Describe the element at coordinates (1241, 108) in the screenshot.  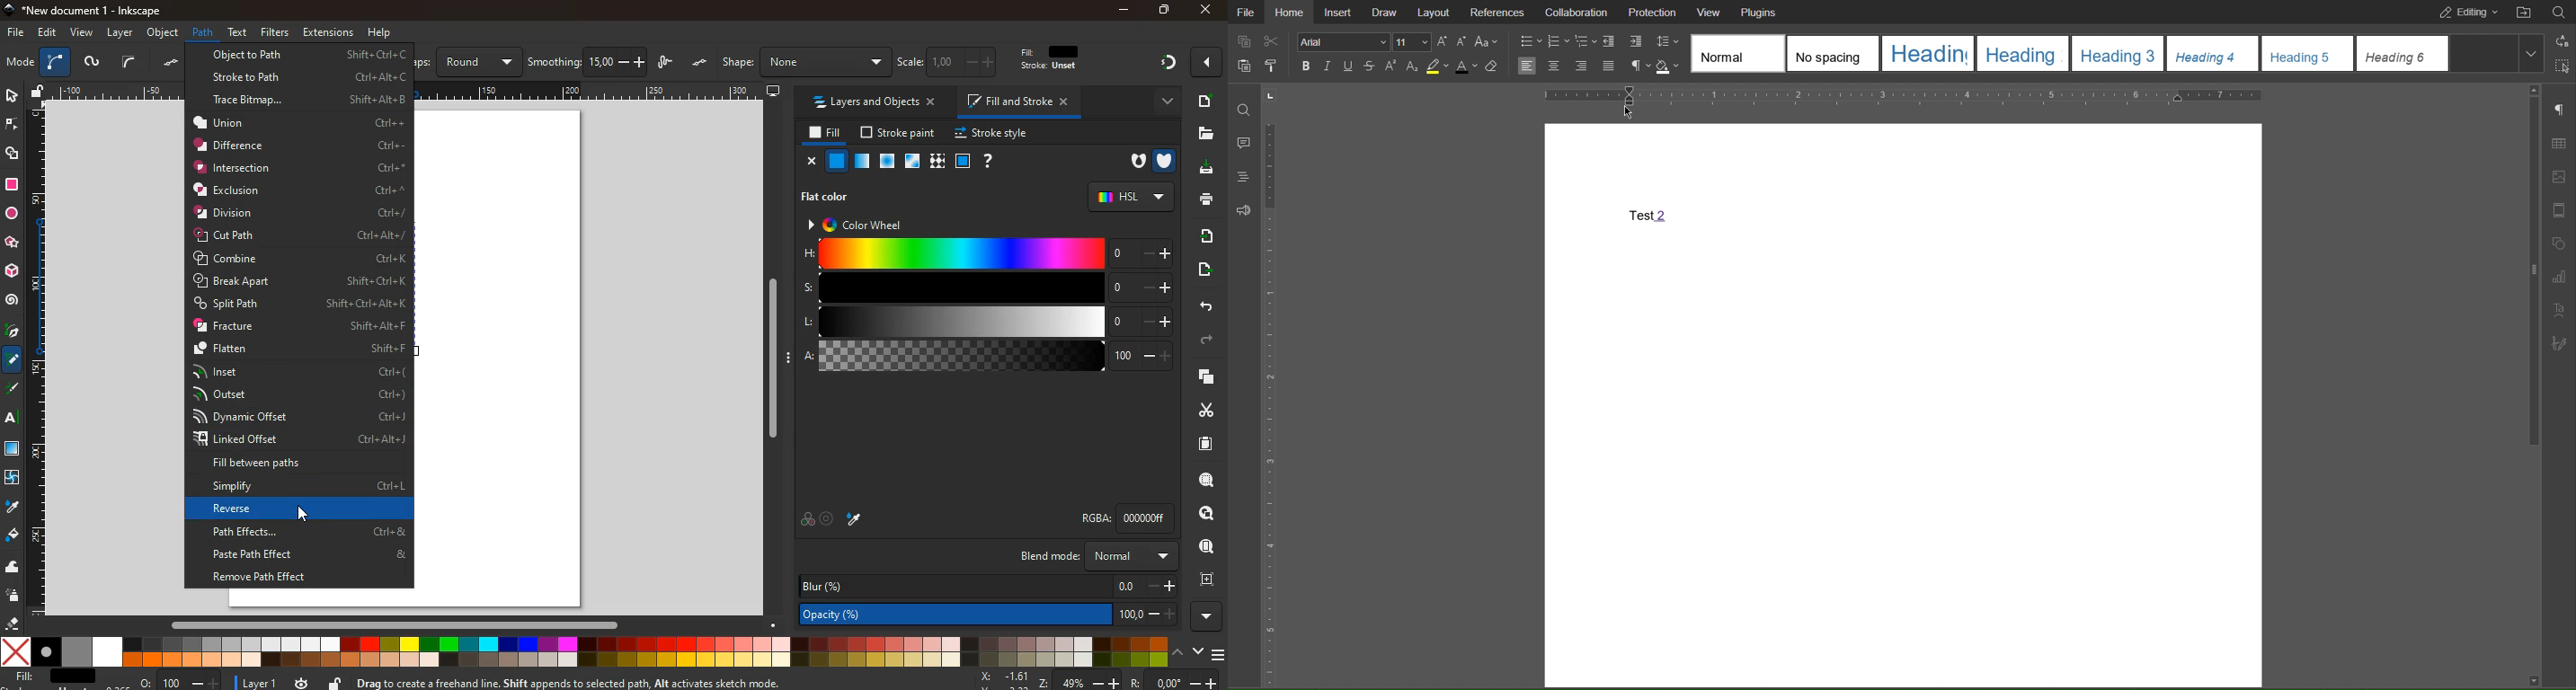
I see `Search` at that location.